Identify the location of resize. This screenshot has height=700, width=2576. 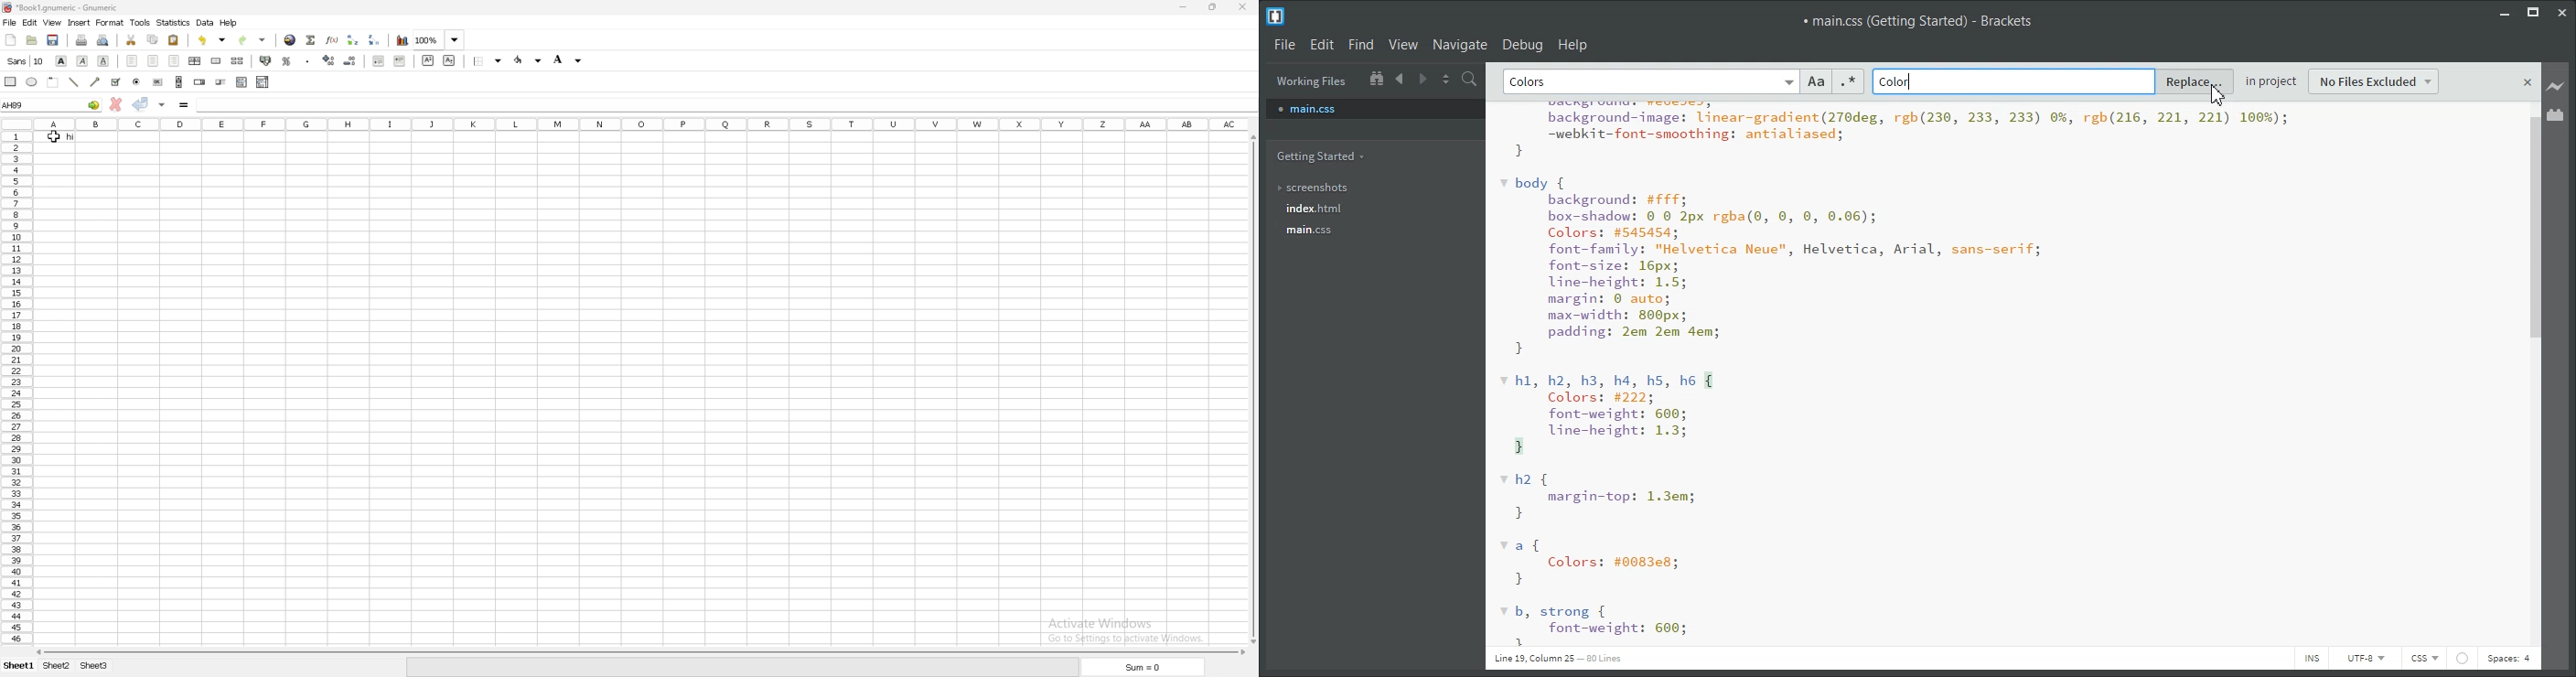
(1214, 7).